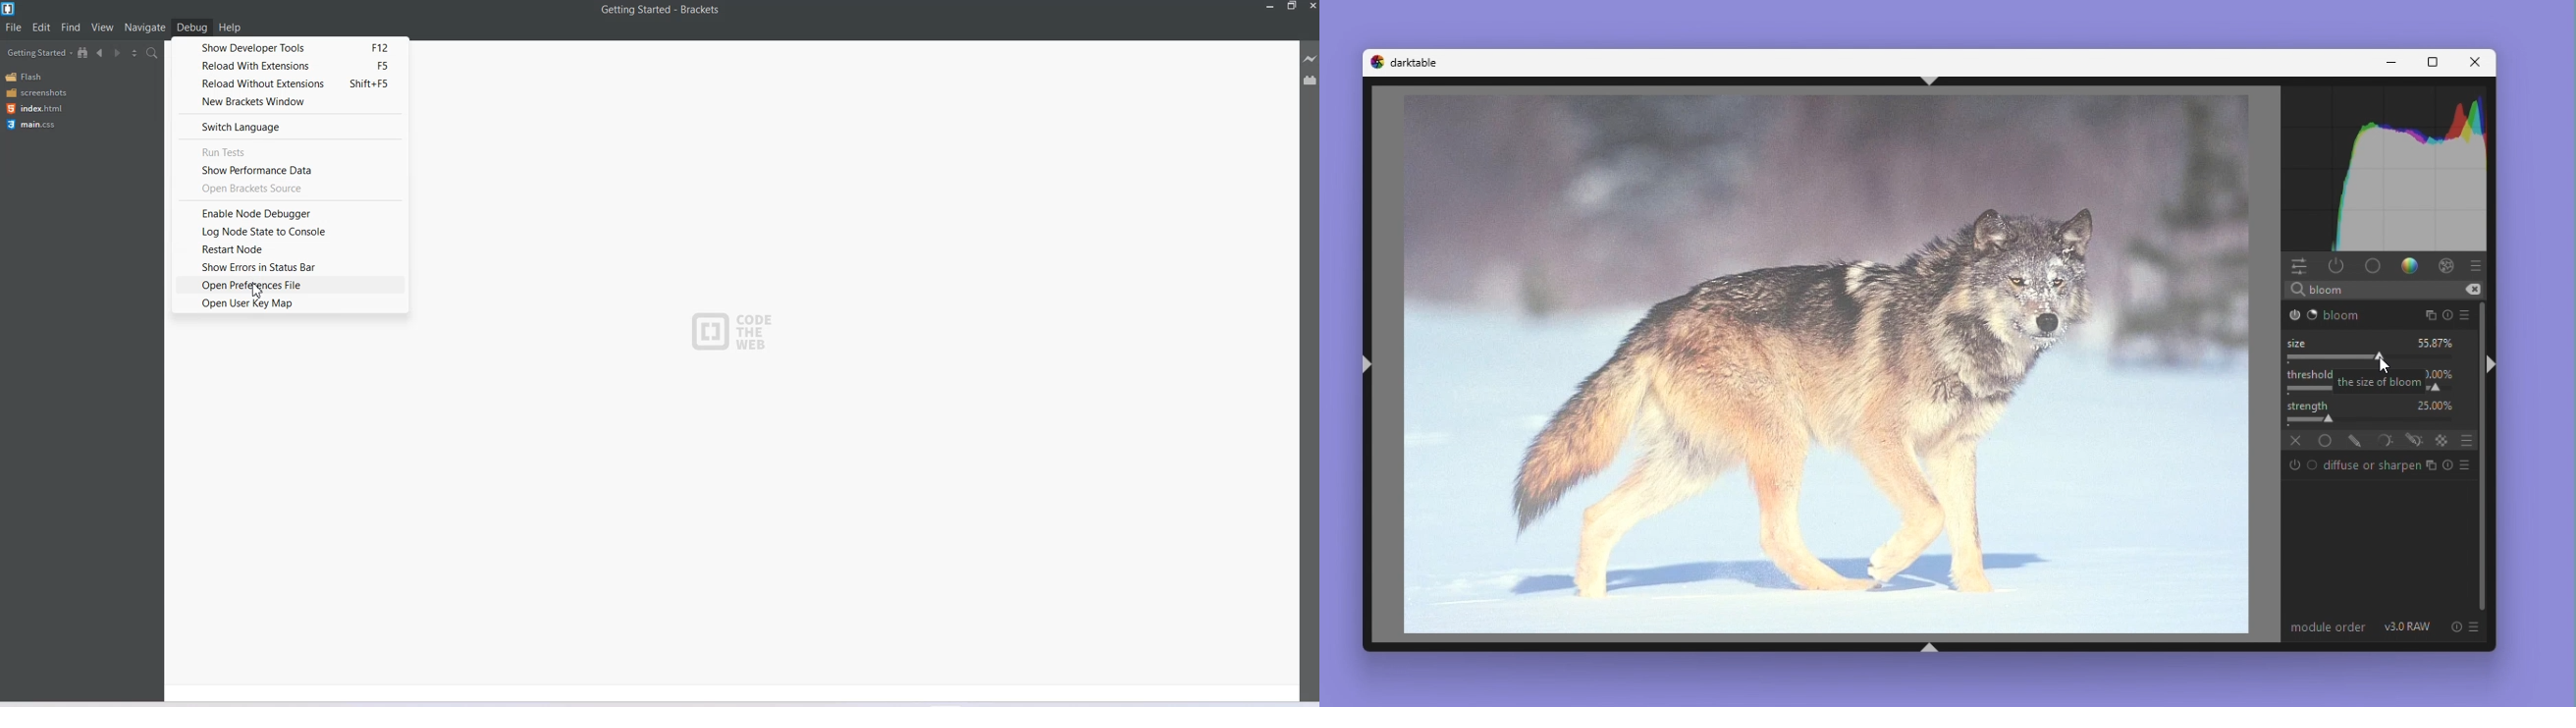 The height and width of the screenshot is (728, 2576). What do you see at coordinates (72, 27) in the screenshot?
I see `Find` at bounding box center [72, 27].